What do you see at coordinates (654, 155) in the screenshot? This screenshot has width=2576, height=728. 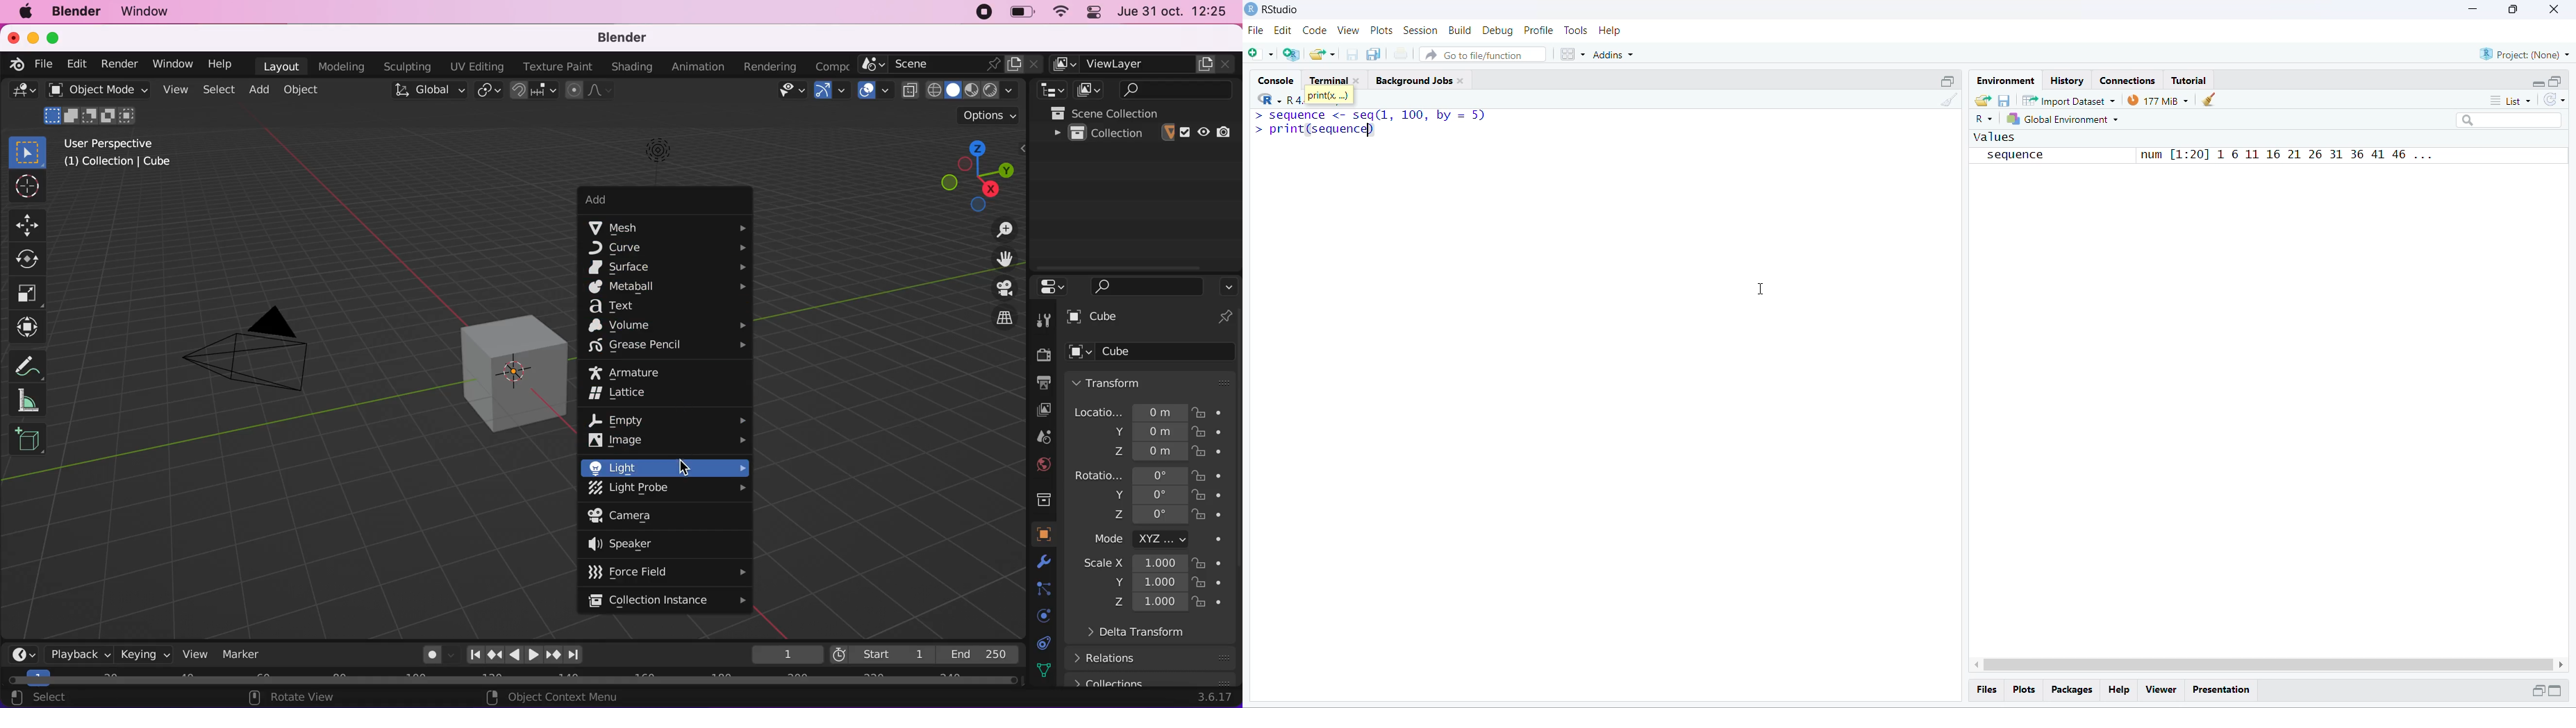 I see `light` at bounding box center [654, 155].